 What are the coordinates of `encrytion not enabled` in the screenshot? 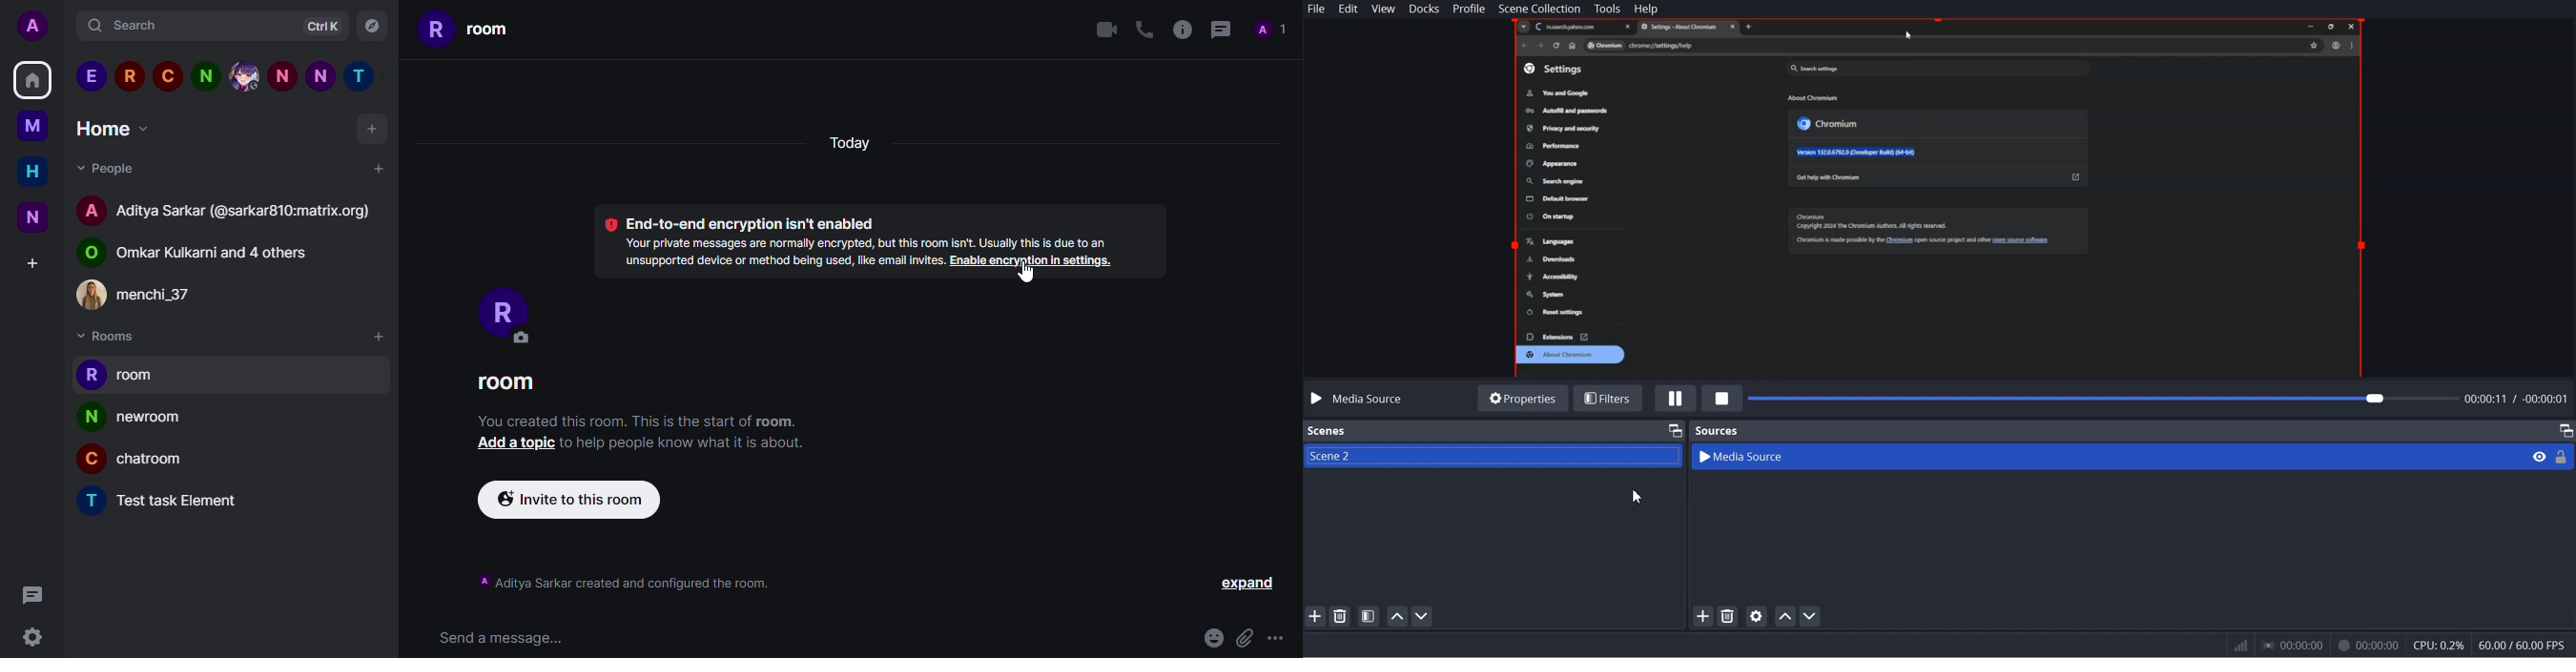 It's located at (744, 223).